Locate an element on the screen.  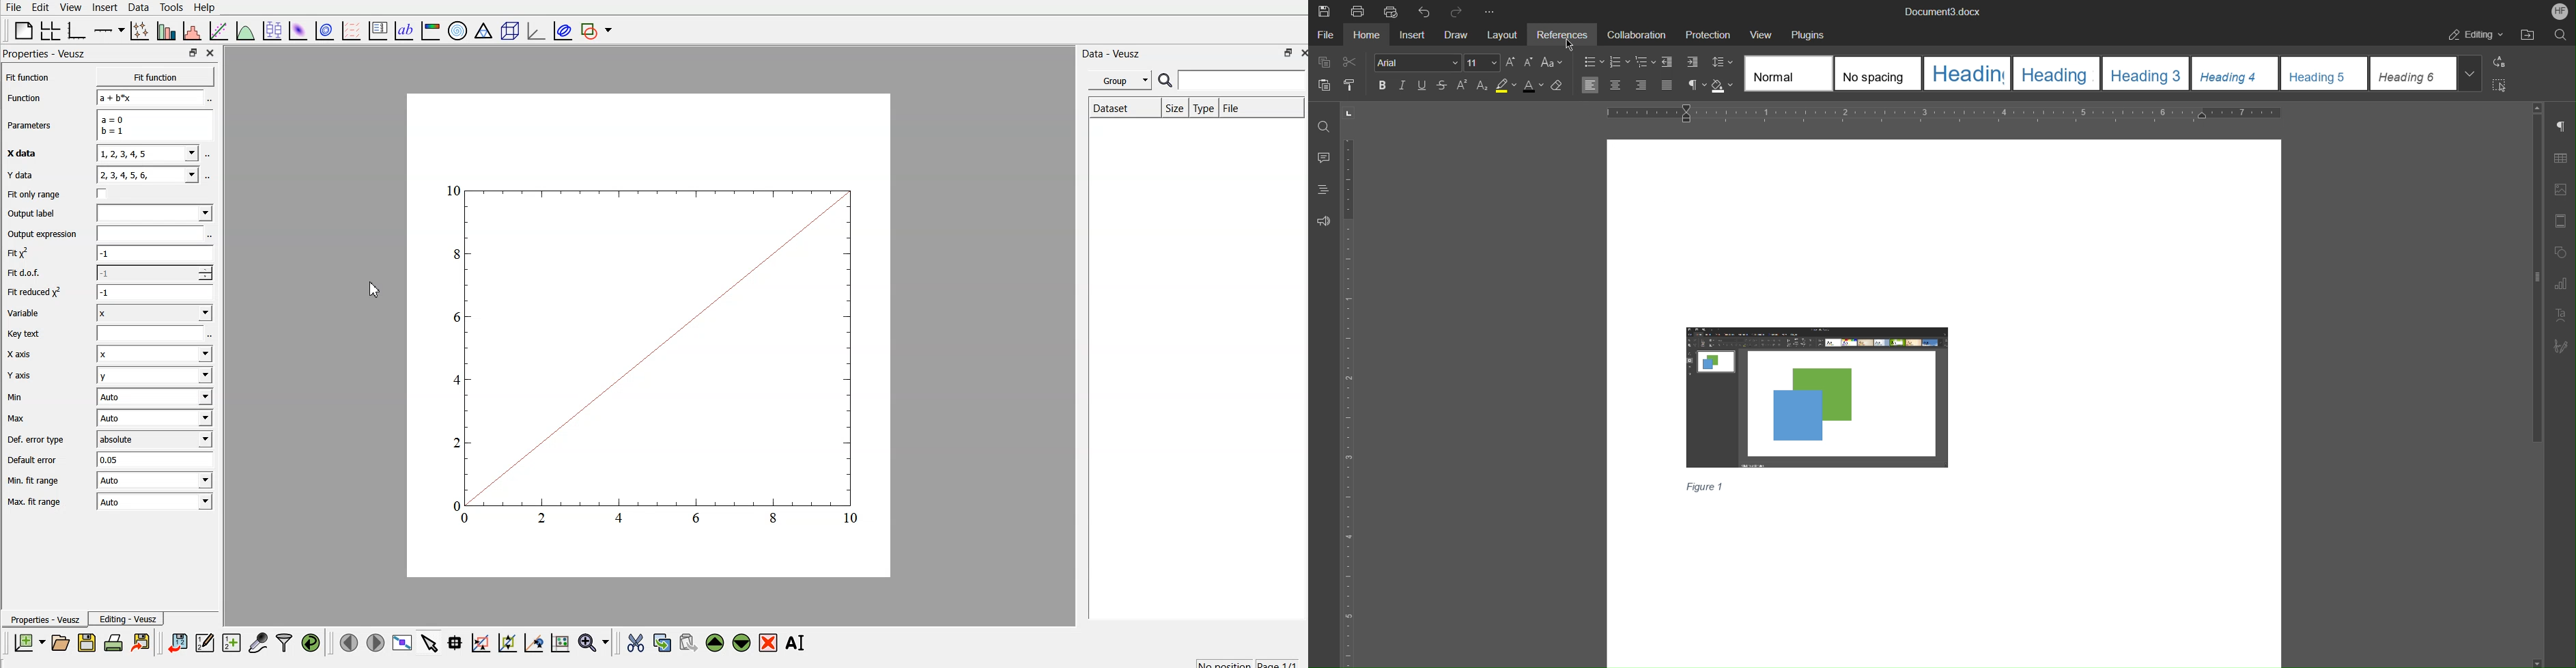
fit  a function to data is located at coordinates (218, 33).